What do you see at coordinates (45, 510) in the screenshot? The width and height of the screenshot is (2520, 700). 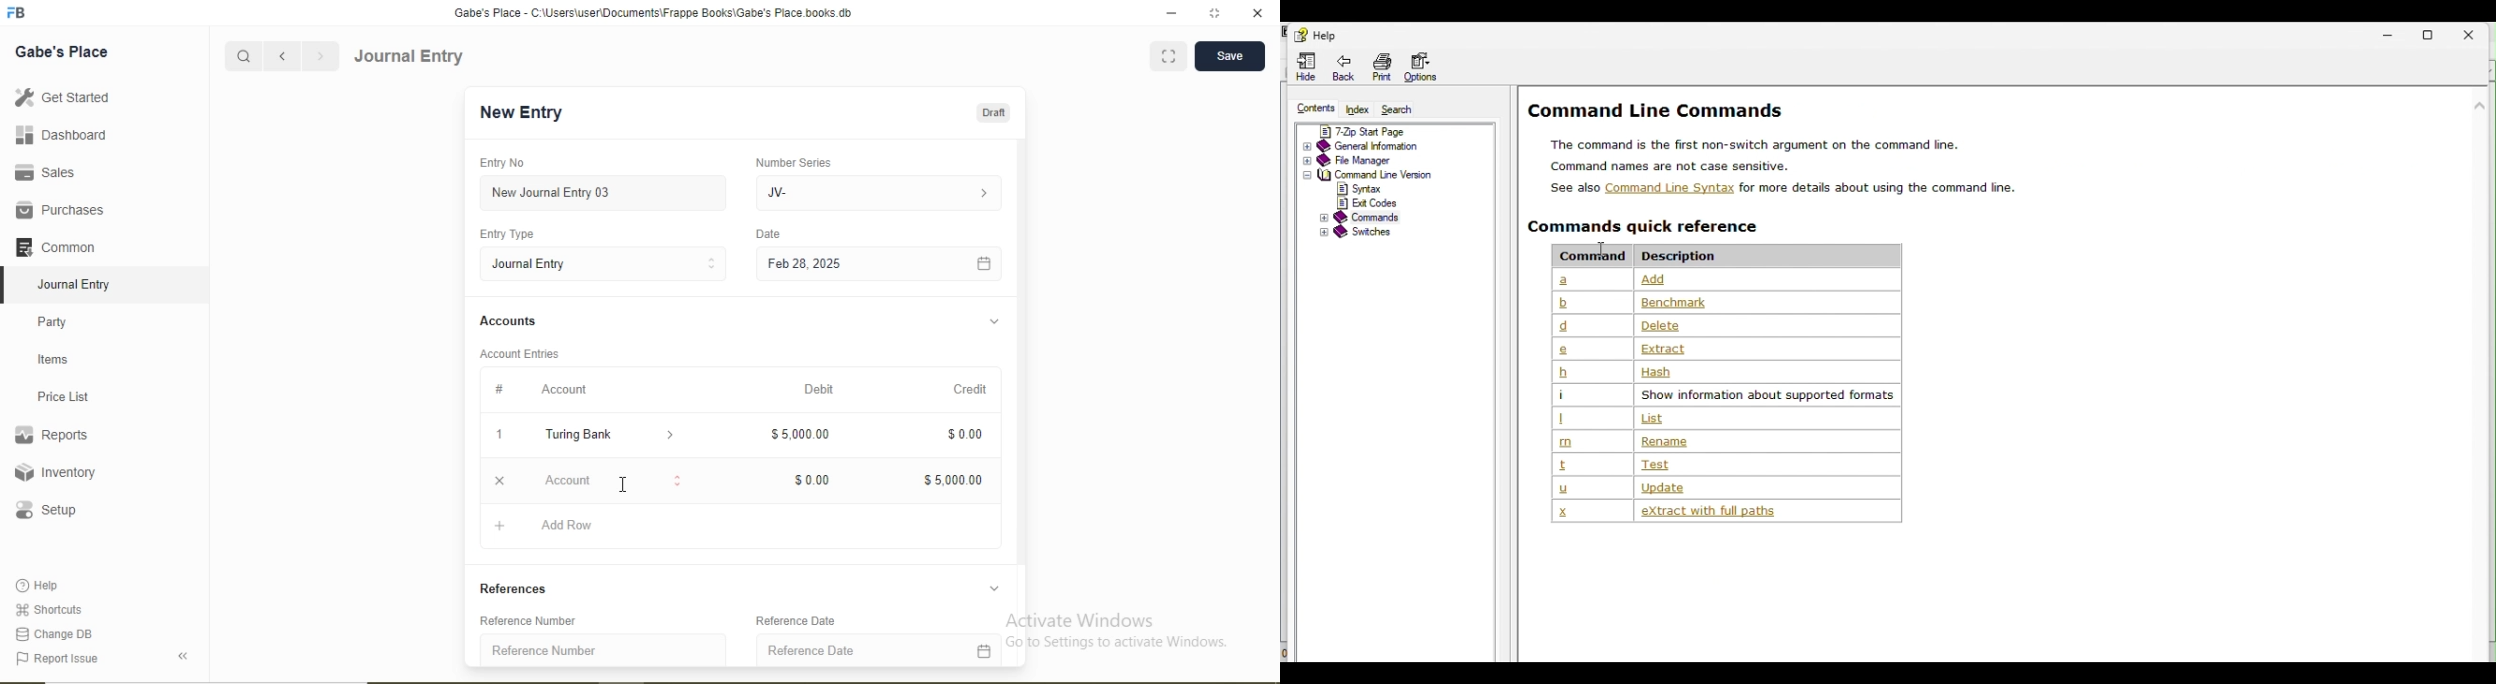 I see `Setup` at bounding box center [45, 510].